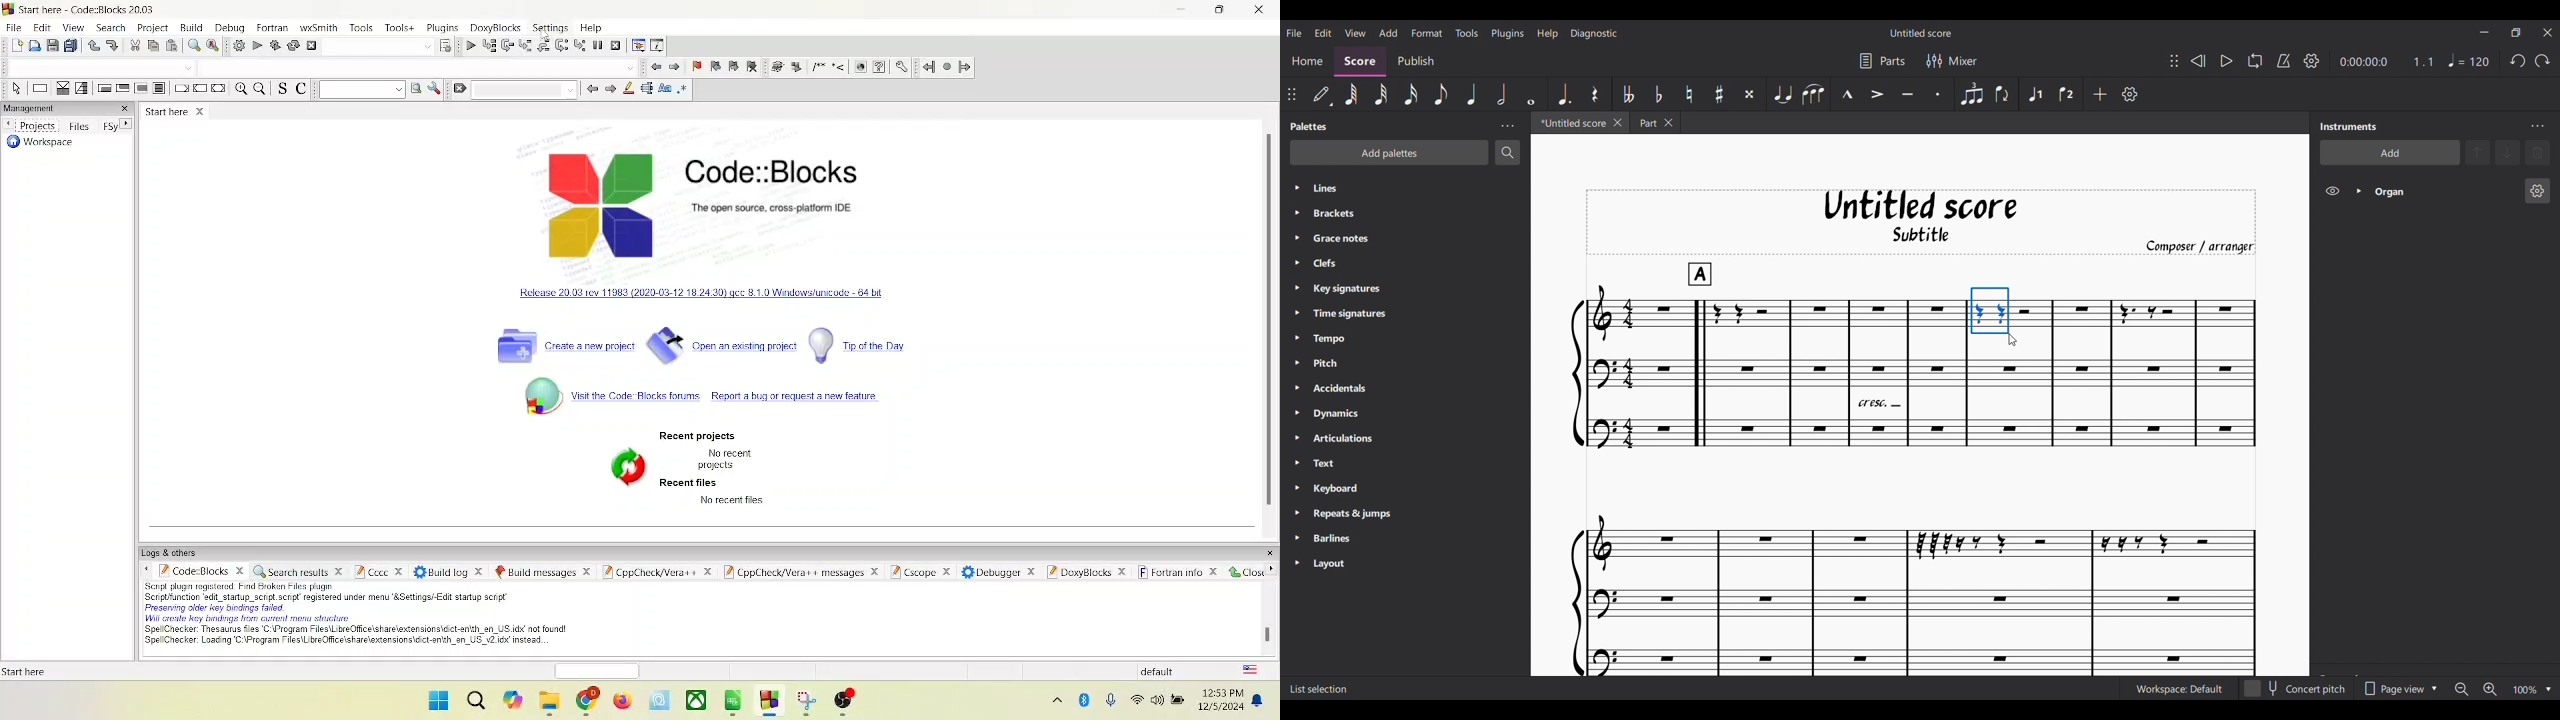  What do you see at coordinates (134, 45) in the screenshot?
I see `cut` at bounding box center [134, 45].